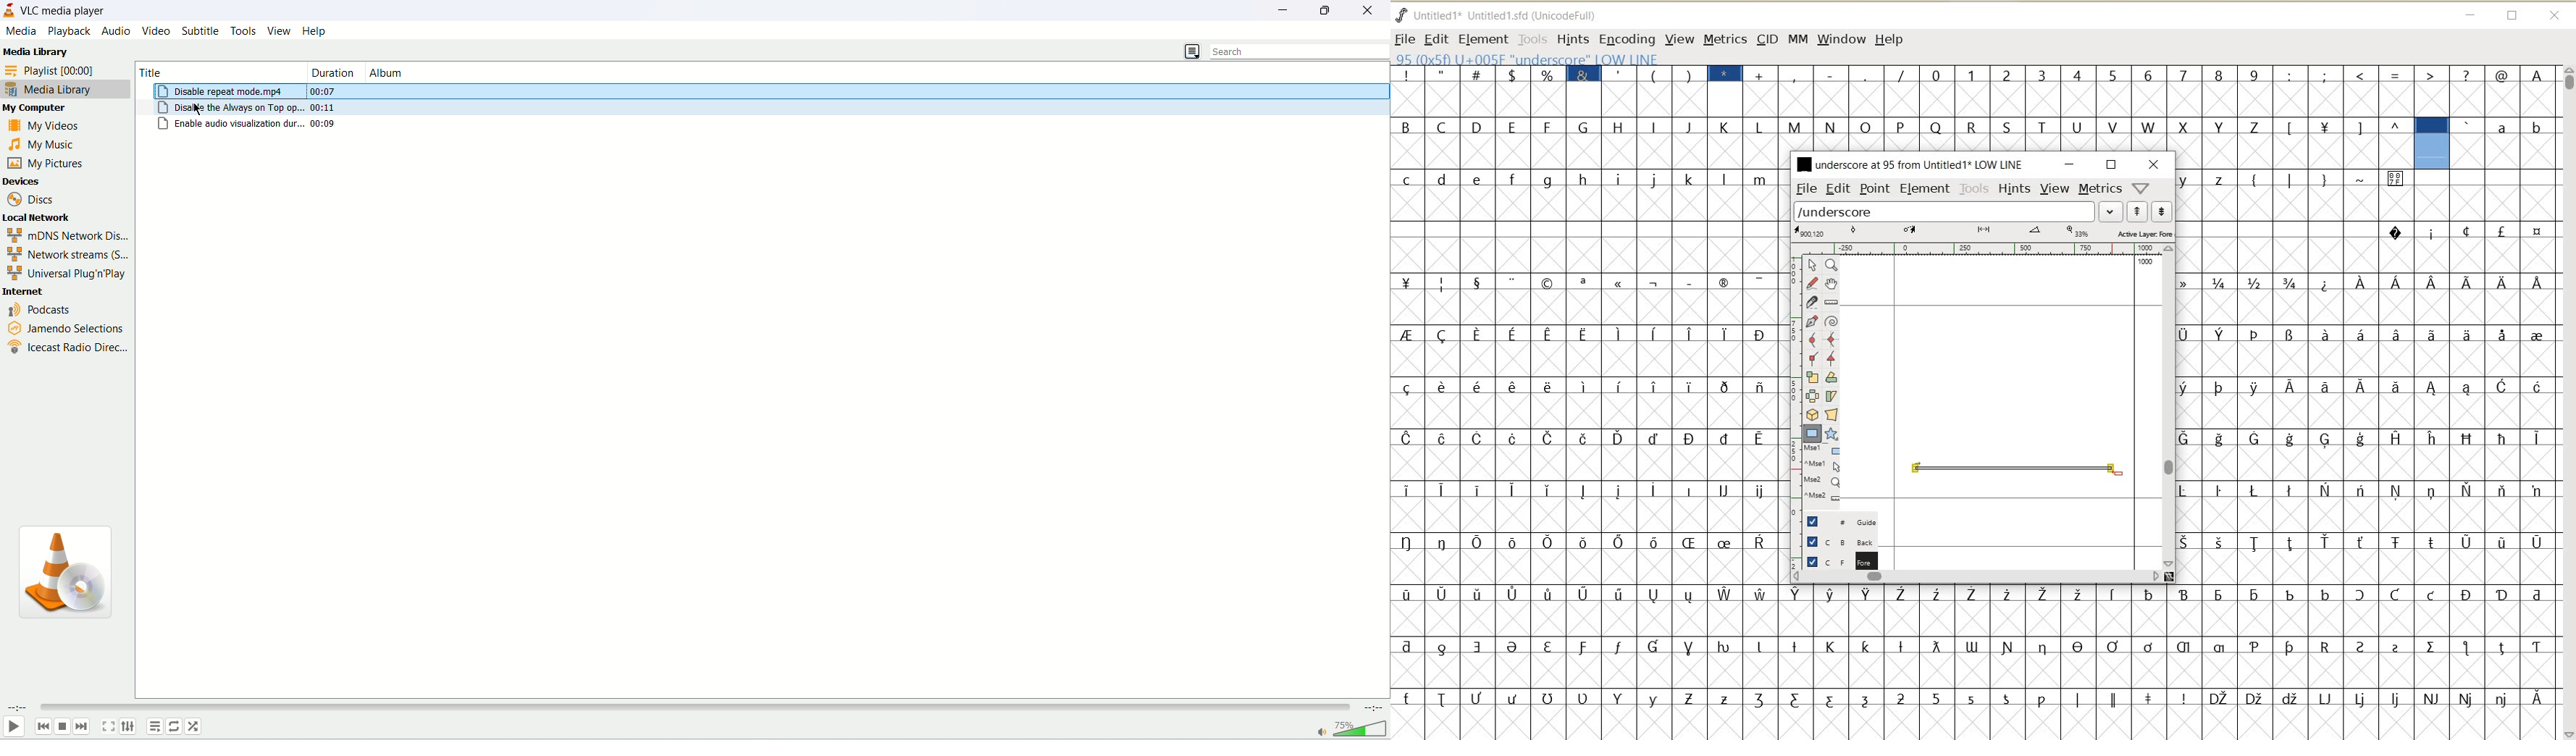 The image size is (2576, 756). What do you see at coordinates (2100, 188) in the screenshot?
I see `metrics` at bounding box center [2100, 188].